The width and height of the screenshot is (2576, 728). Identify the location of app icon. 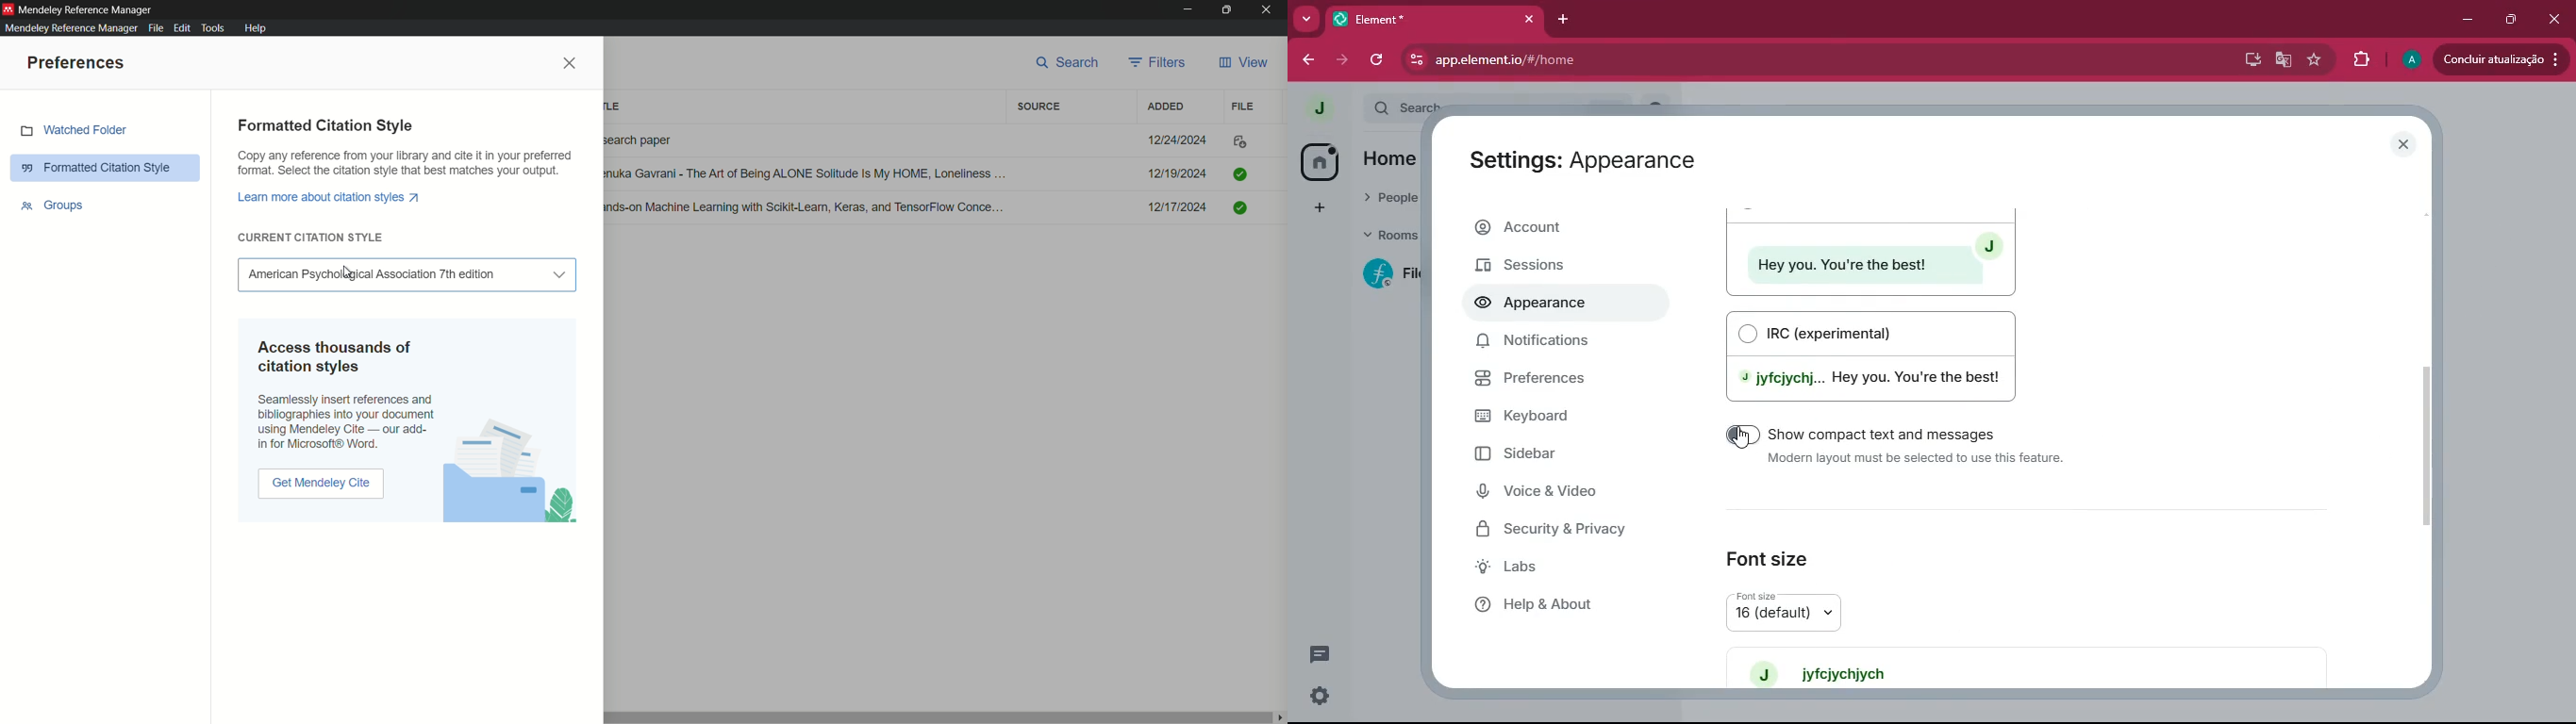
(8, 8).